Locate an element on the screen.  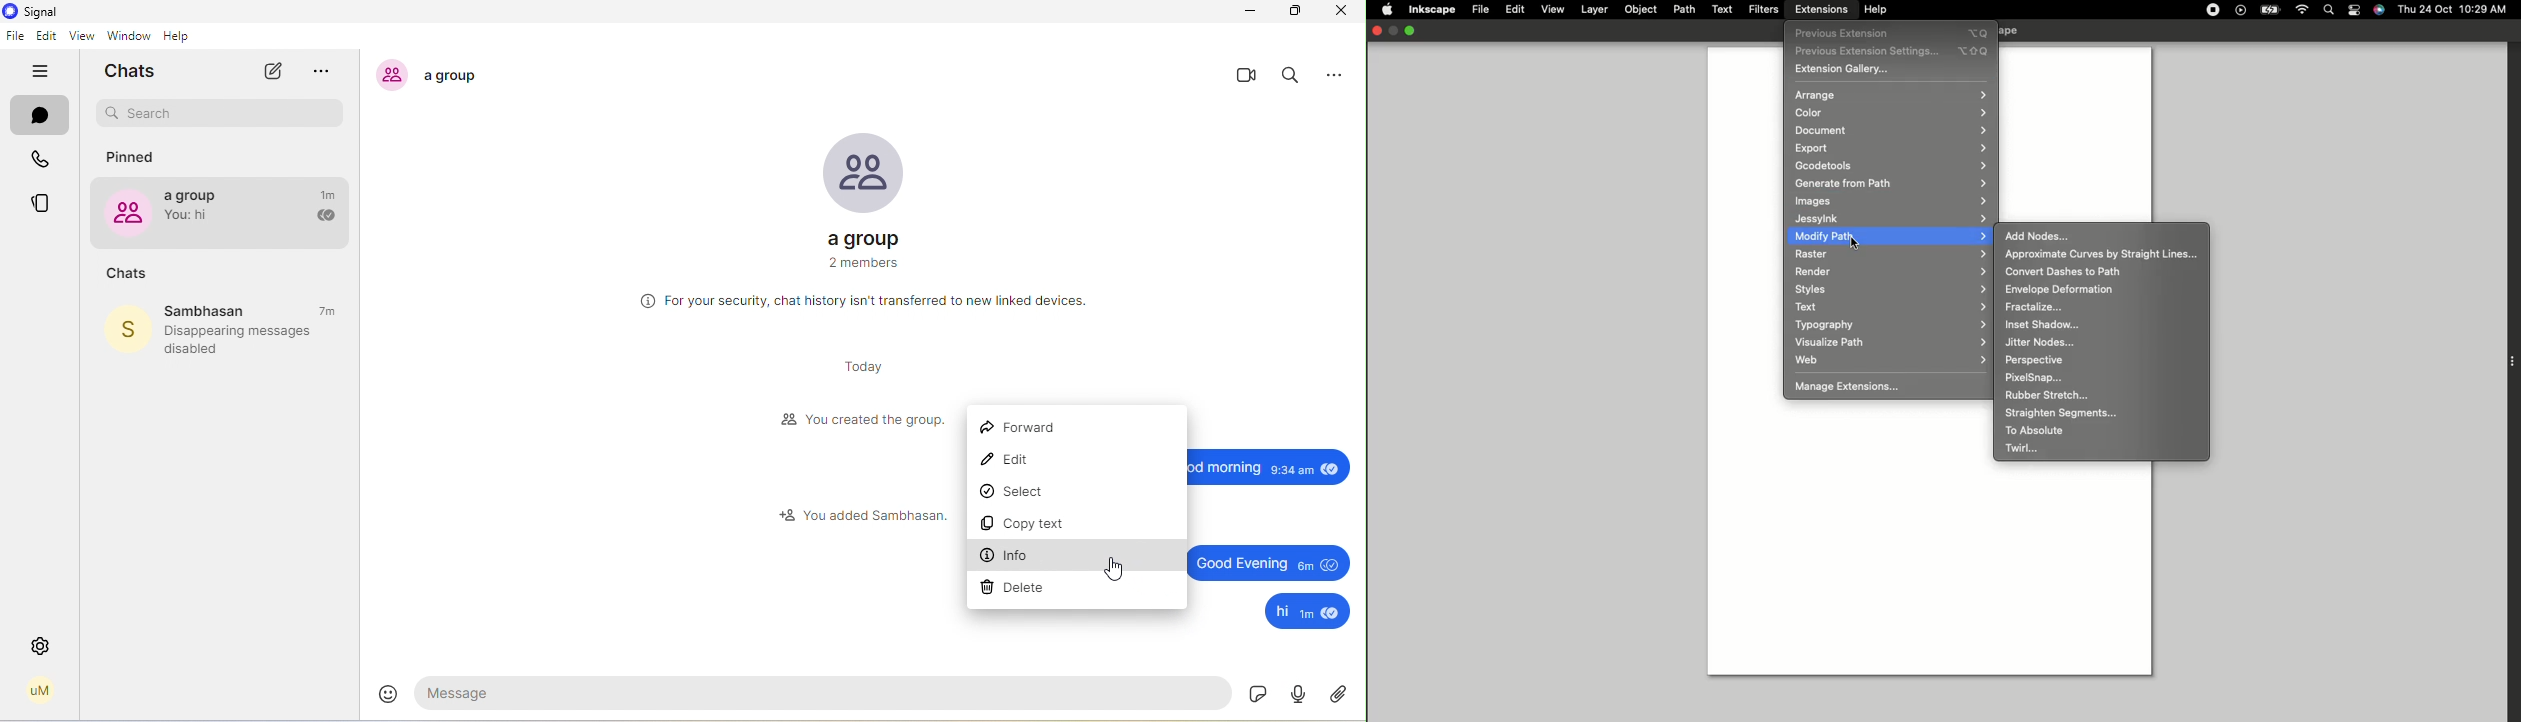
a group is located at coordinates (198, 210).